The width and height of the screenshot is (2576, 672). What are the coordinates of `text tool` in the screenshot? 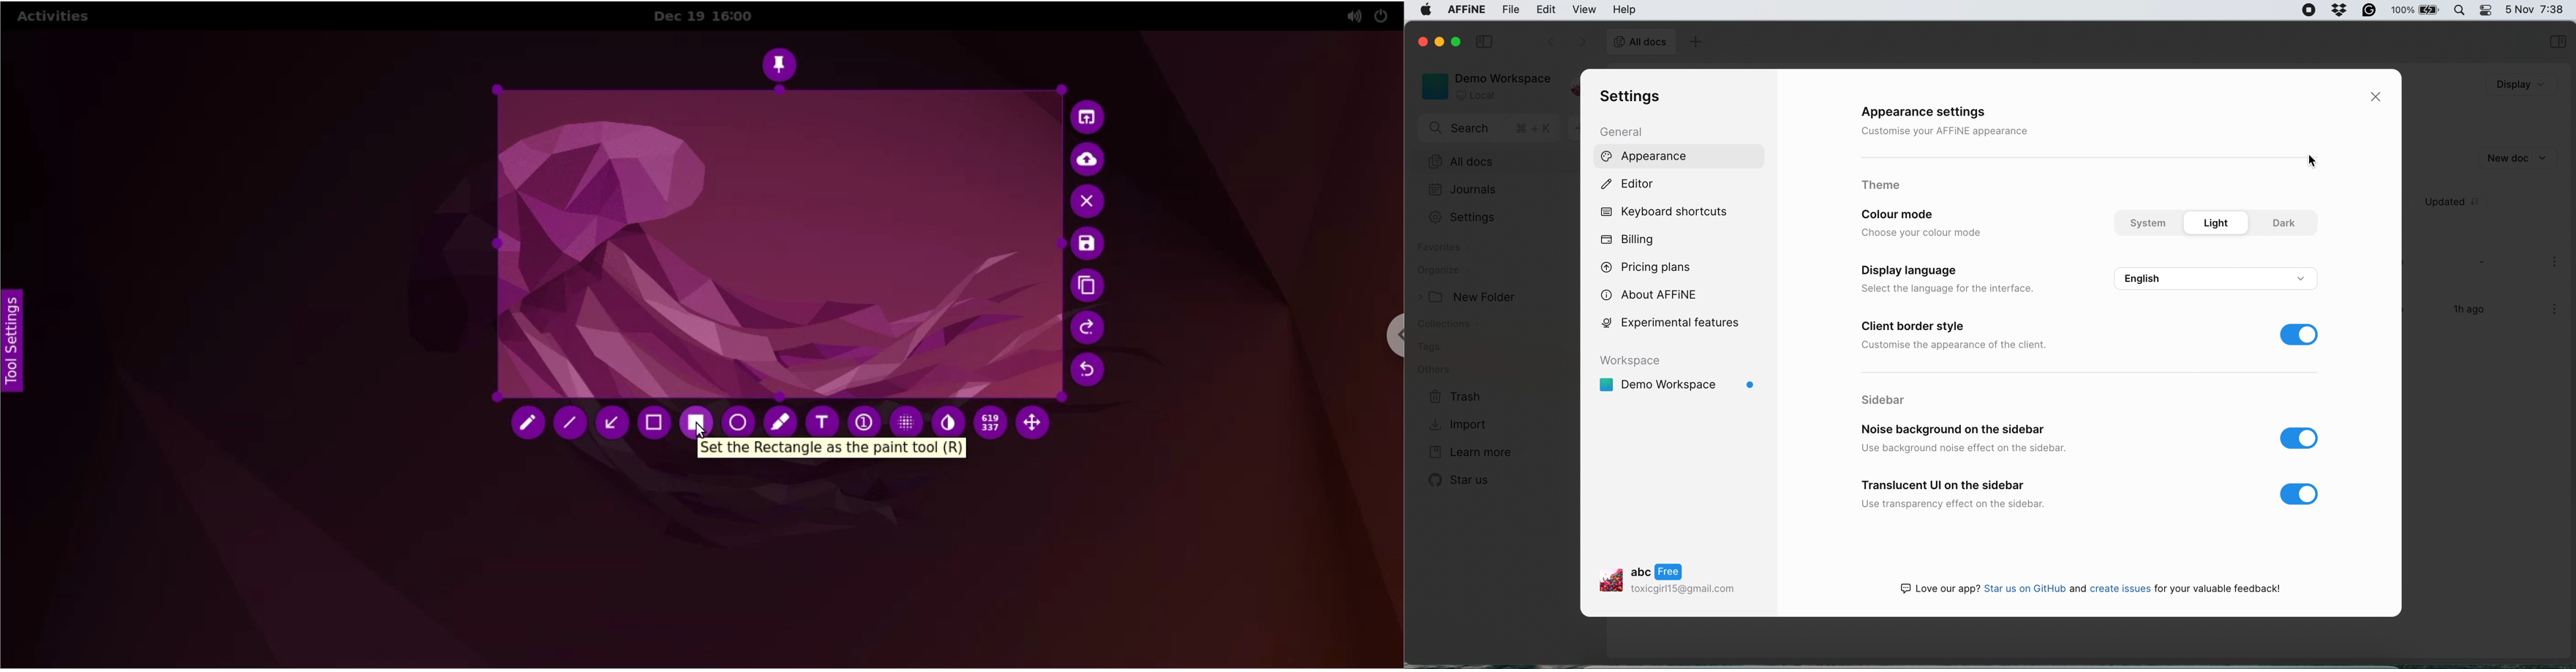 It's located at (824, 419).